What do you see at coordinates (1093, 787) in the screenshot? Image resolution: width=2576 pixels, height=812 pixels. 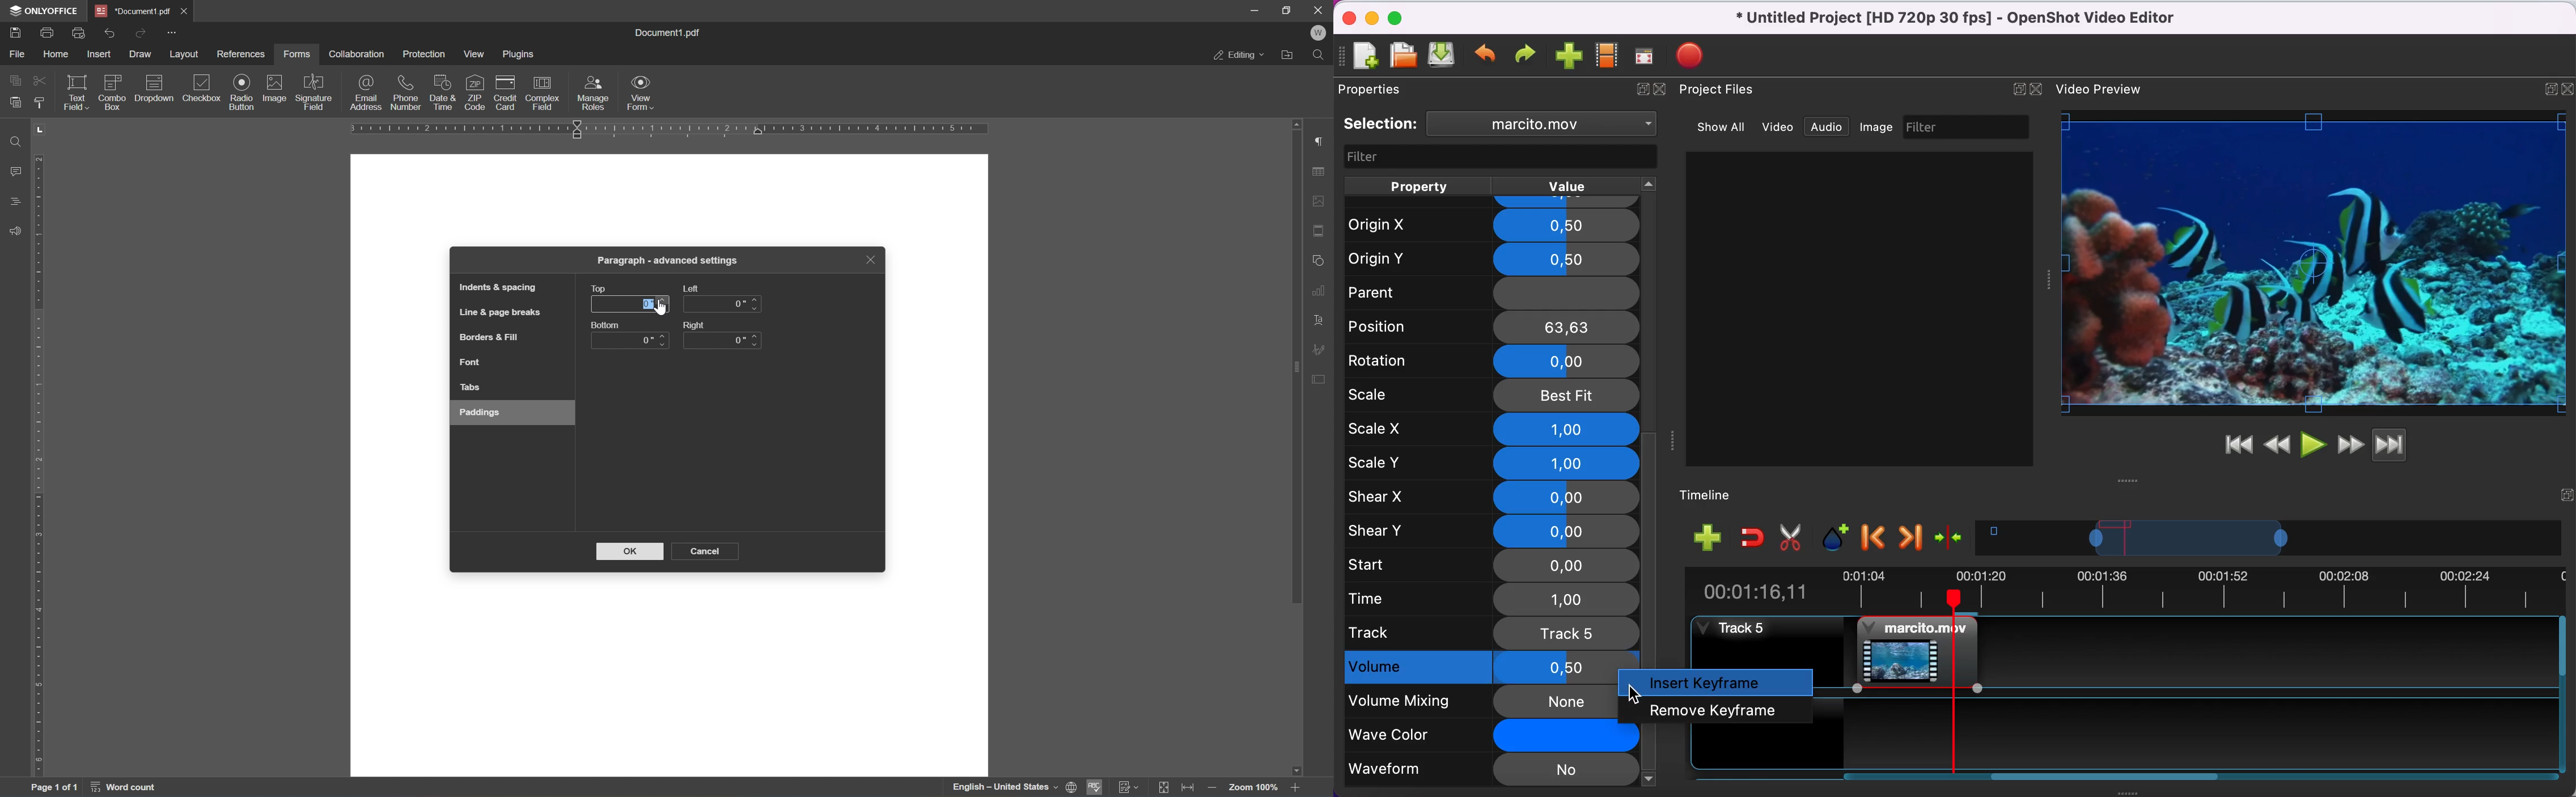 I see `spell checking` at bounding box center [1093, 787].